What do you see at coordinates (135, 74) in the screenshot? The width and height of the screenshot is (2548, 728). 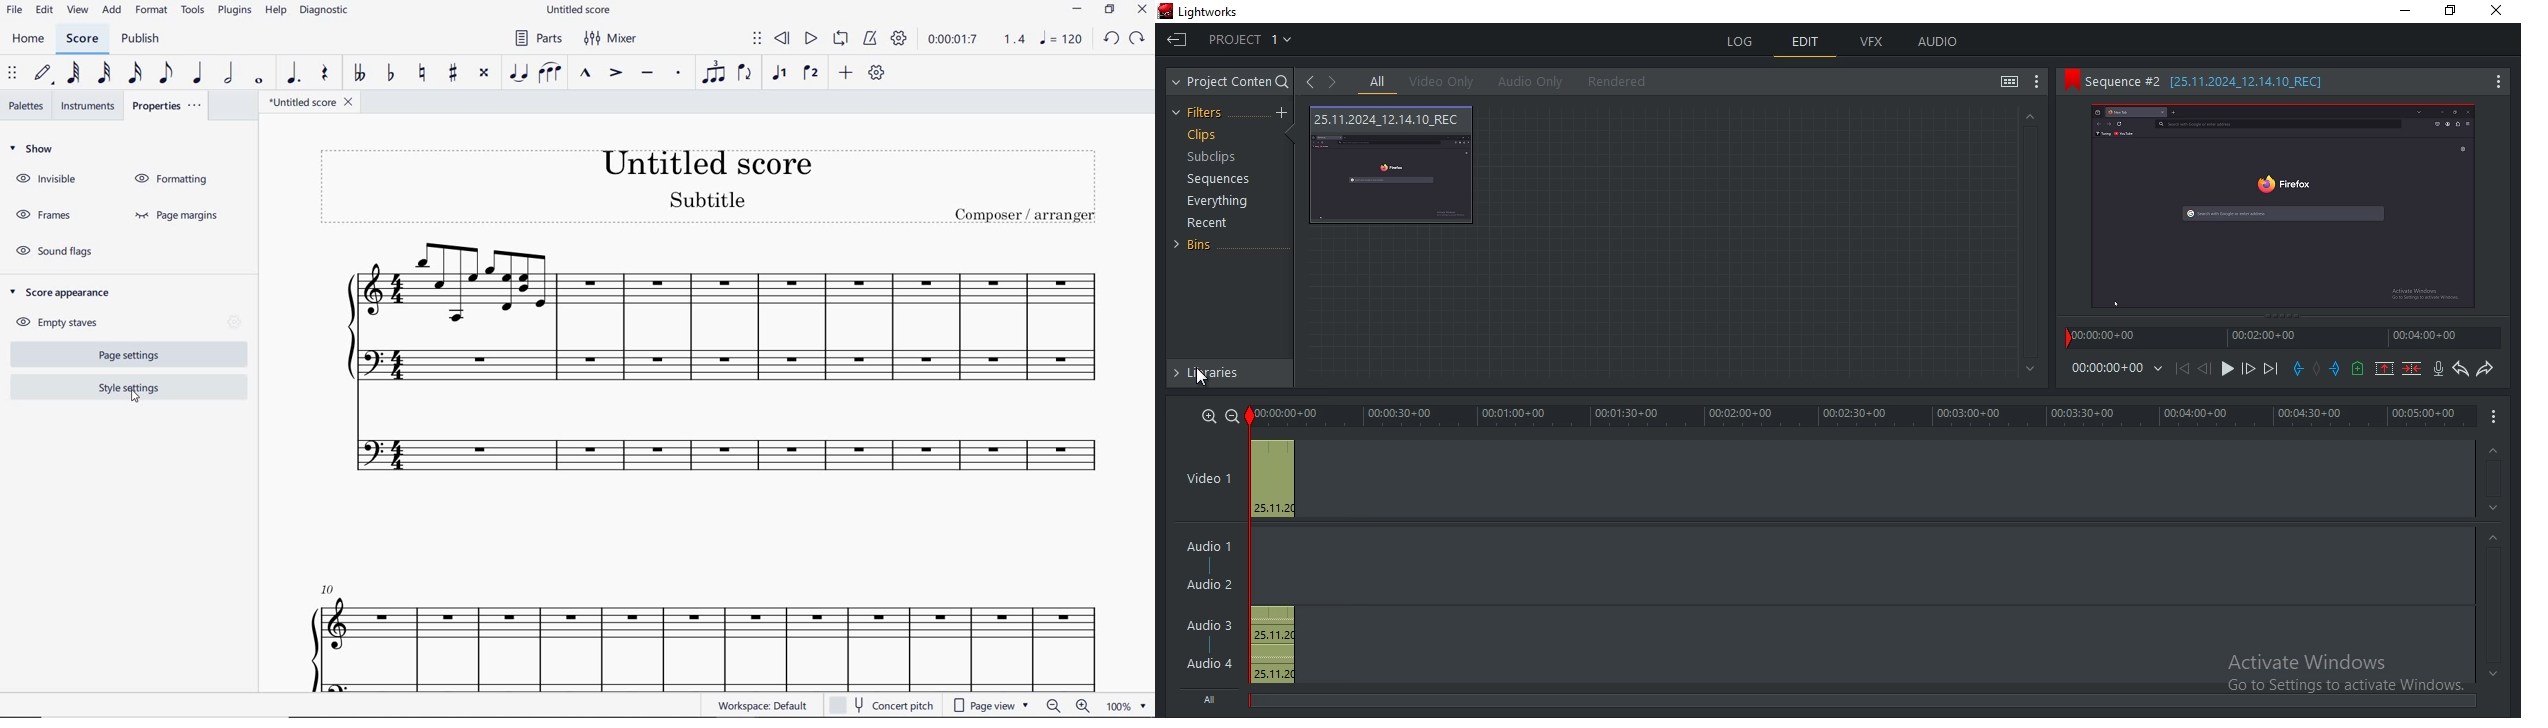 I see `16TH NOTE` at bounding box center [135, 74].